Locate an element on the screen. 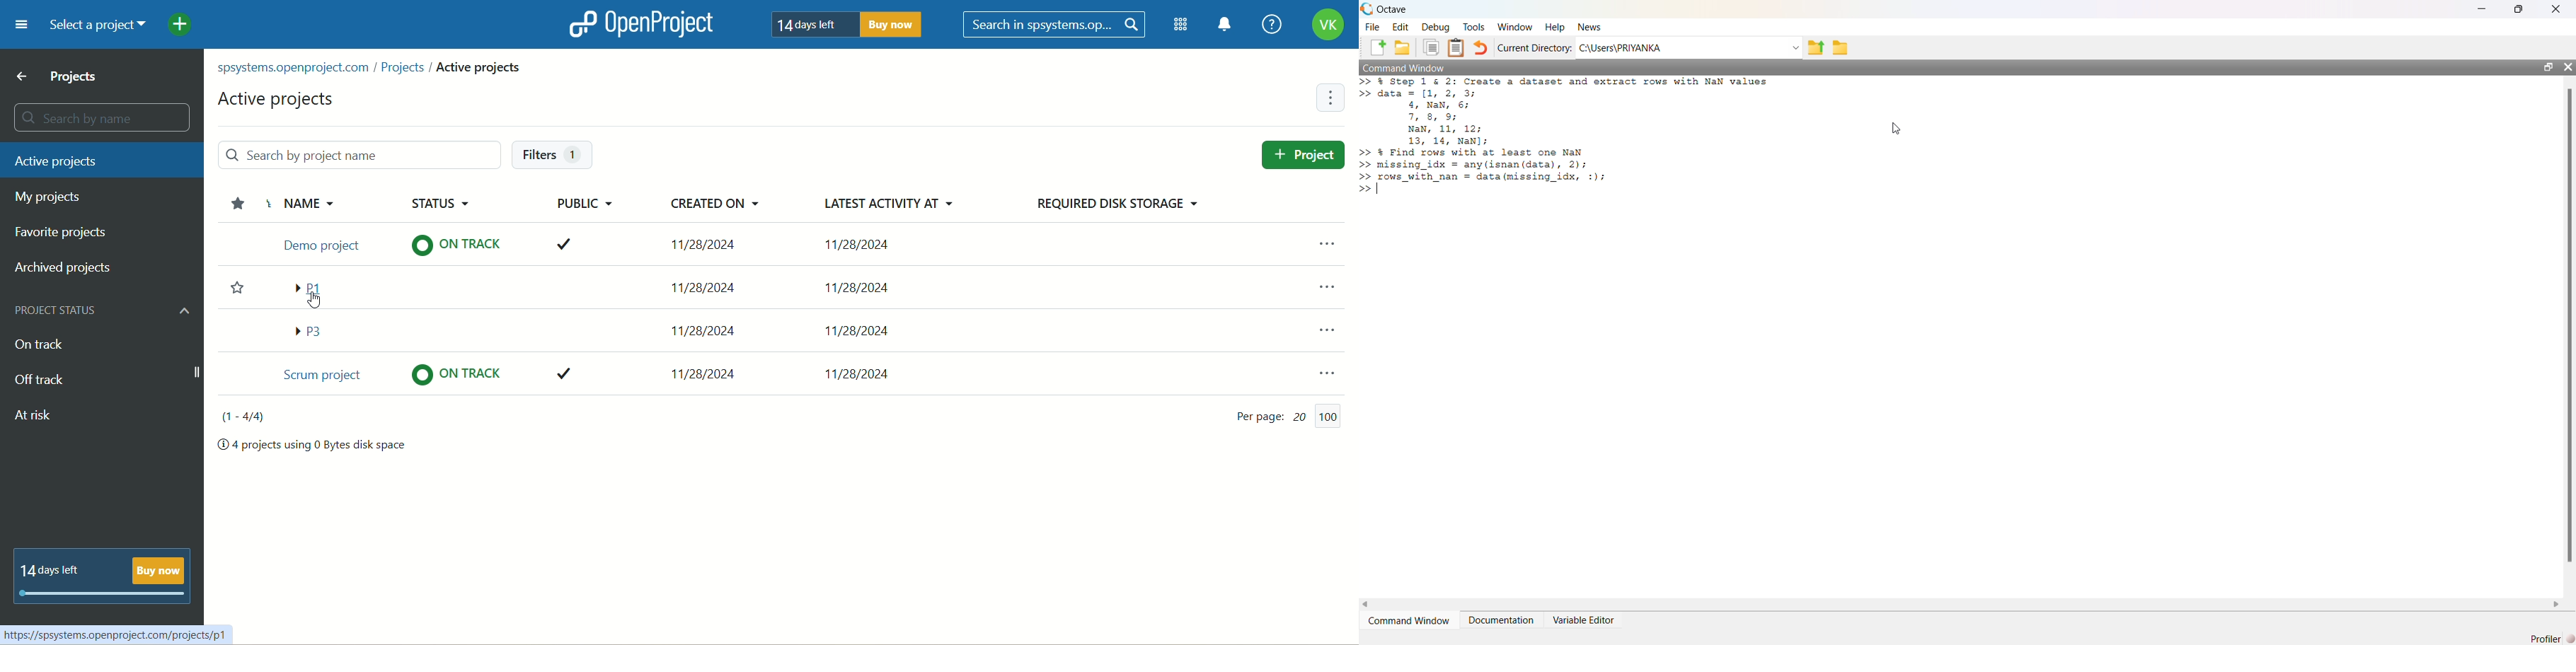 The image size is (2576, 672). projects is located at coordinates (60, 77).